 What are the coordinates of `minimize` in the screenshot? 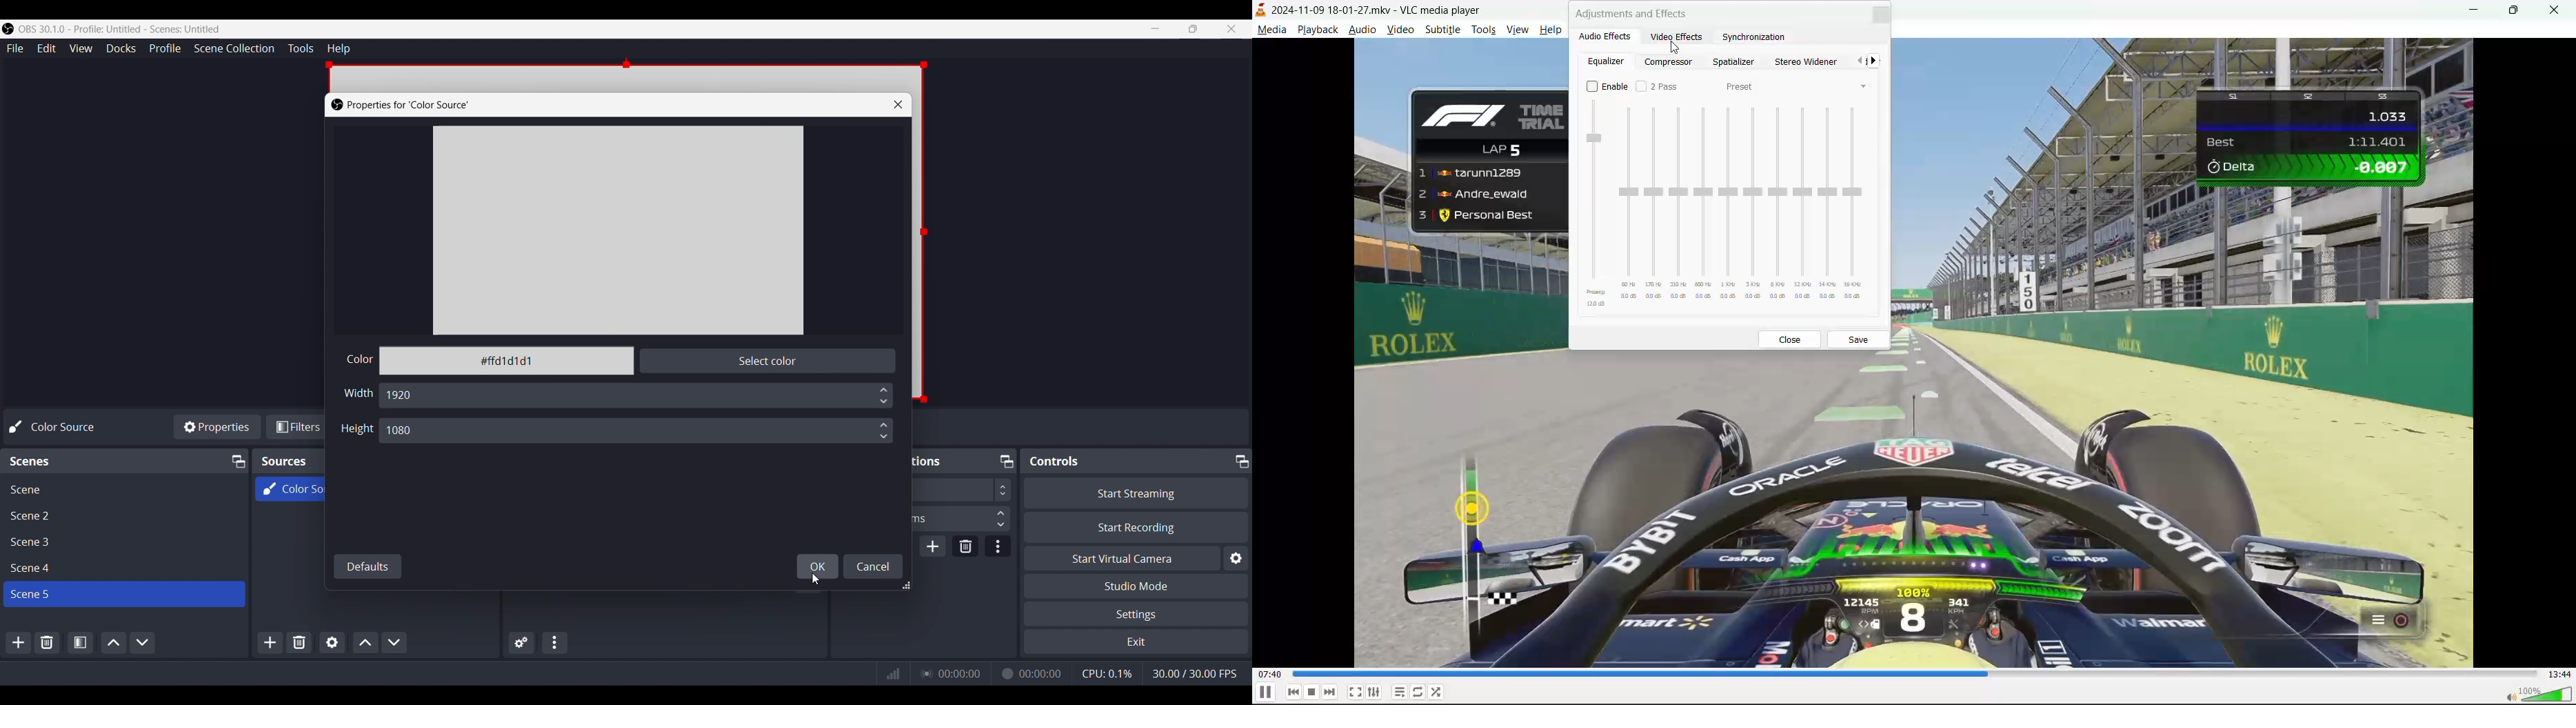 It's located at (2473, 12).